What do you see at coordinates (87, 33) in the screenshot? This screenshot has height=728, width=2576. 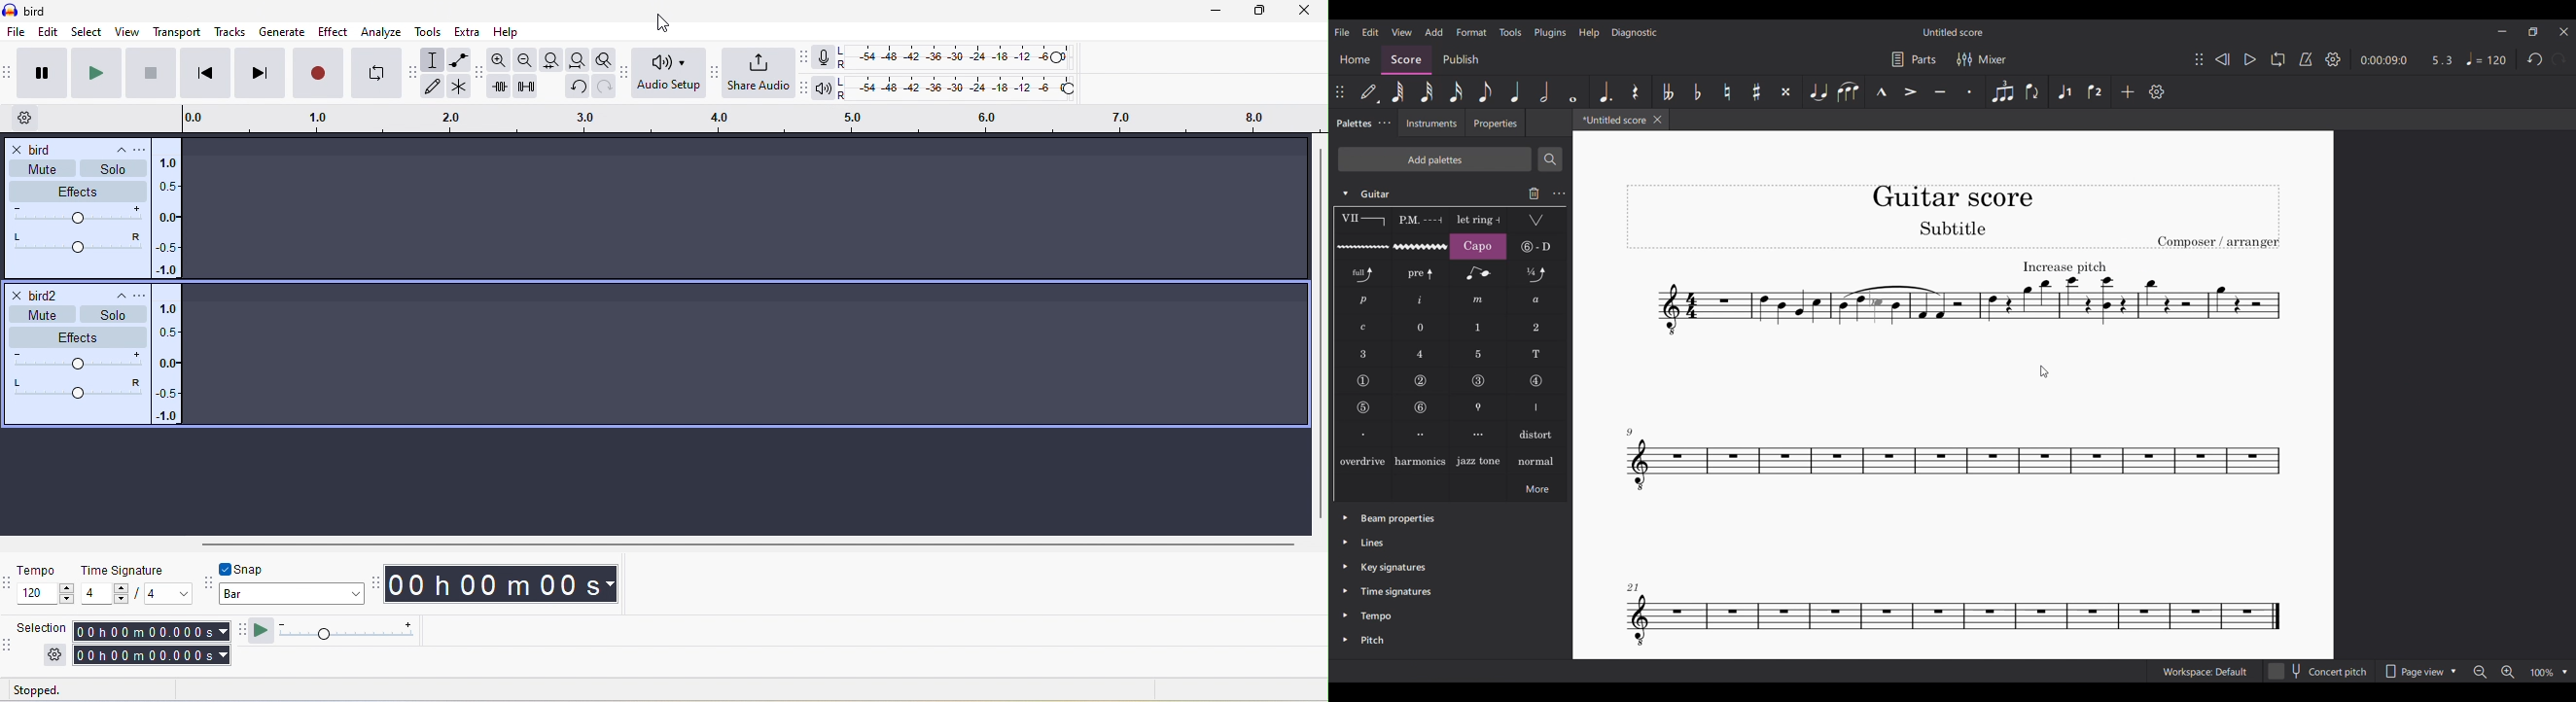 I see `select` at bounding box center [87, 33].